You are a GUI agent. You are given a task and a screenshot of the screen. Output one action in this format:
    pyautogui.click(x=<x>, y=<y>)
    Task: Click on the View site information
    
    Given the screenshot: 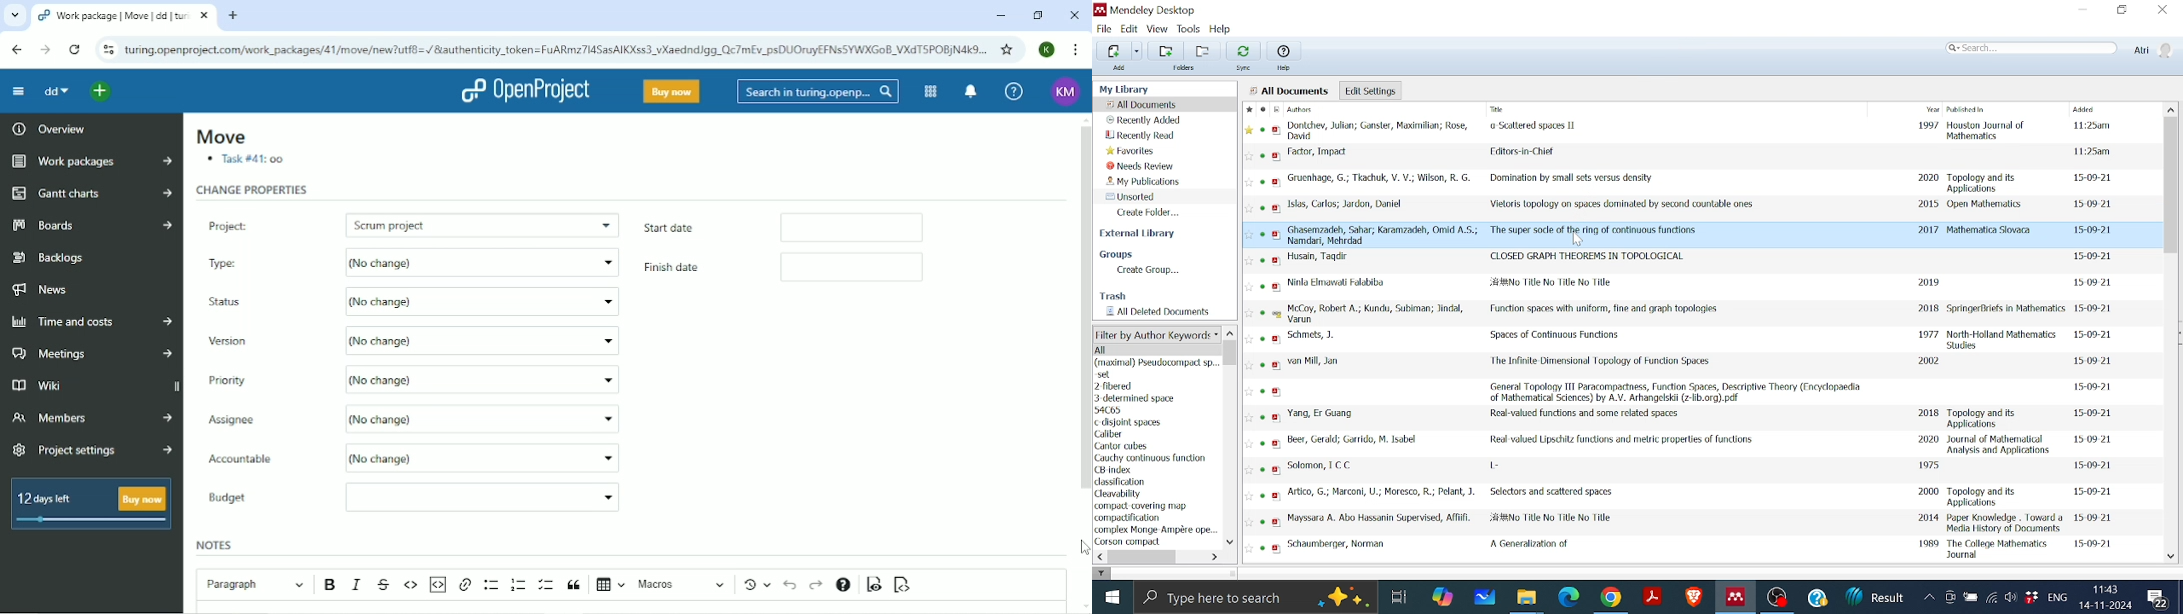 What is the action you would take?
    pyautogui.click(x=107, y=50)
    